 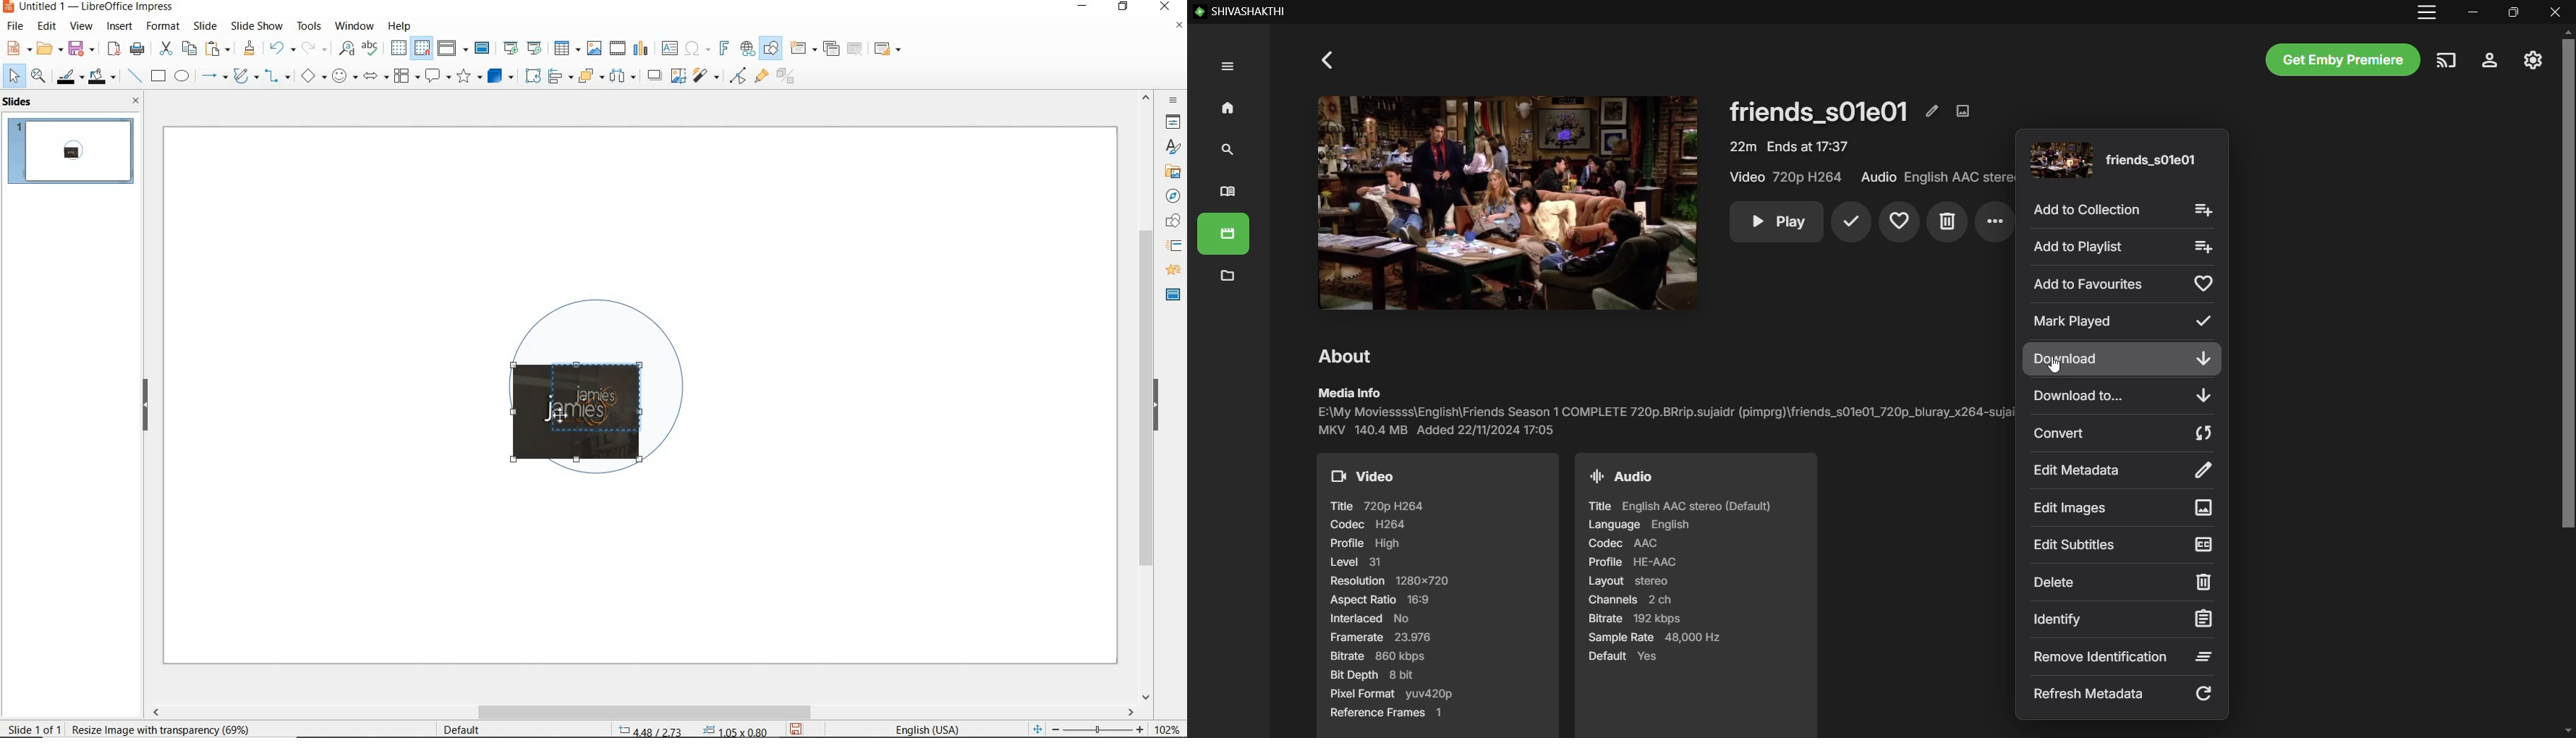 What do you see at coordinates (565, 49) in the screenshot?
I see `insert table` at bounding box center [565, 49].